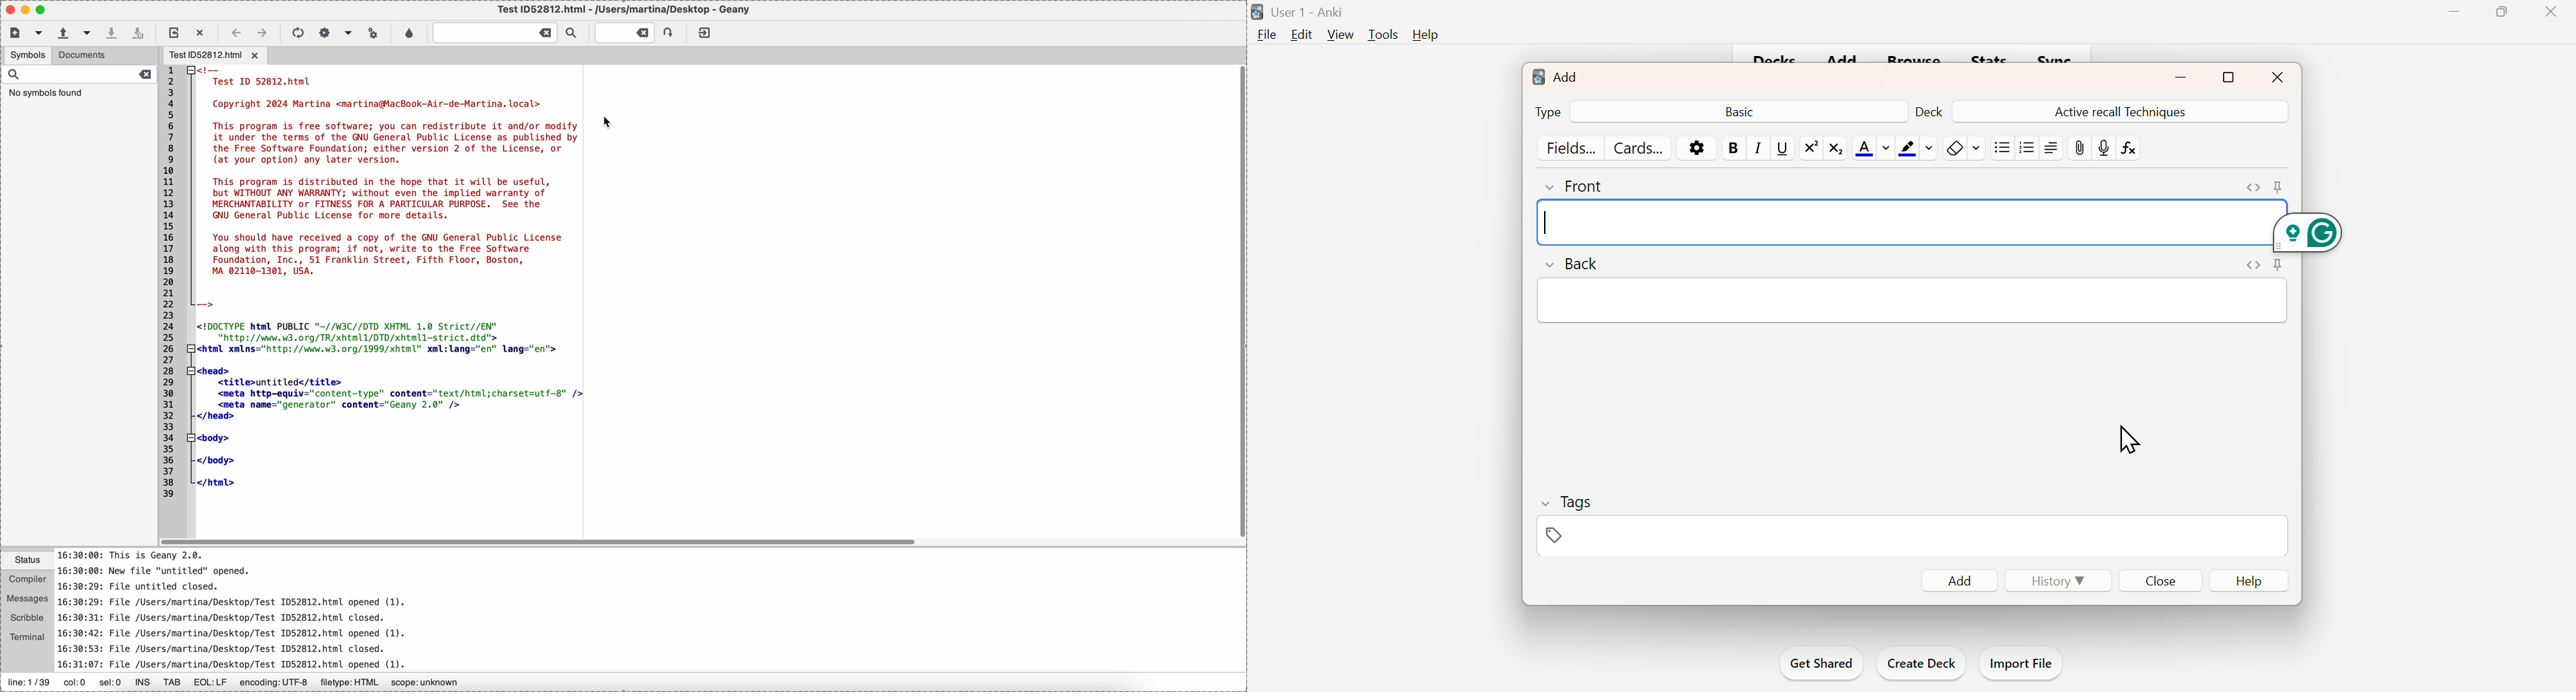 The height and width of the screenshot is (700, 2576). Describe the element at coordinates (2275, 75) in the screenshot. I see `Close` at that location.